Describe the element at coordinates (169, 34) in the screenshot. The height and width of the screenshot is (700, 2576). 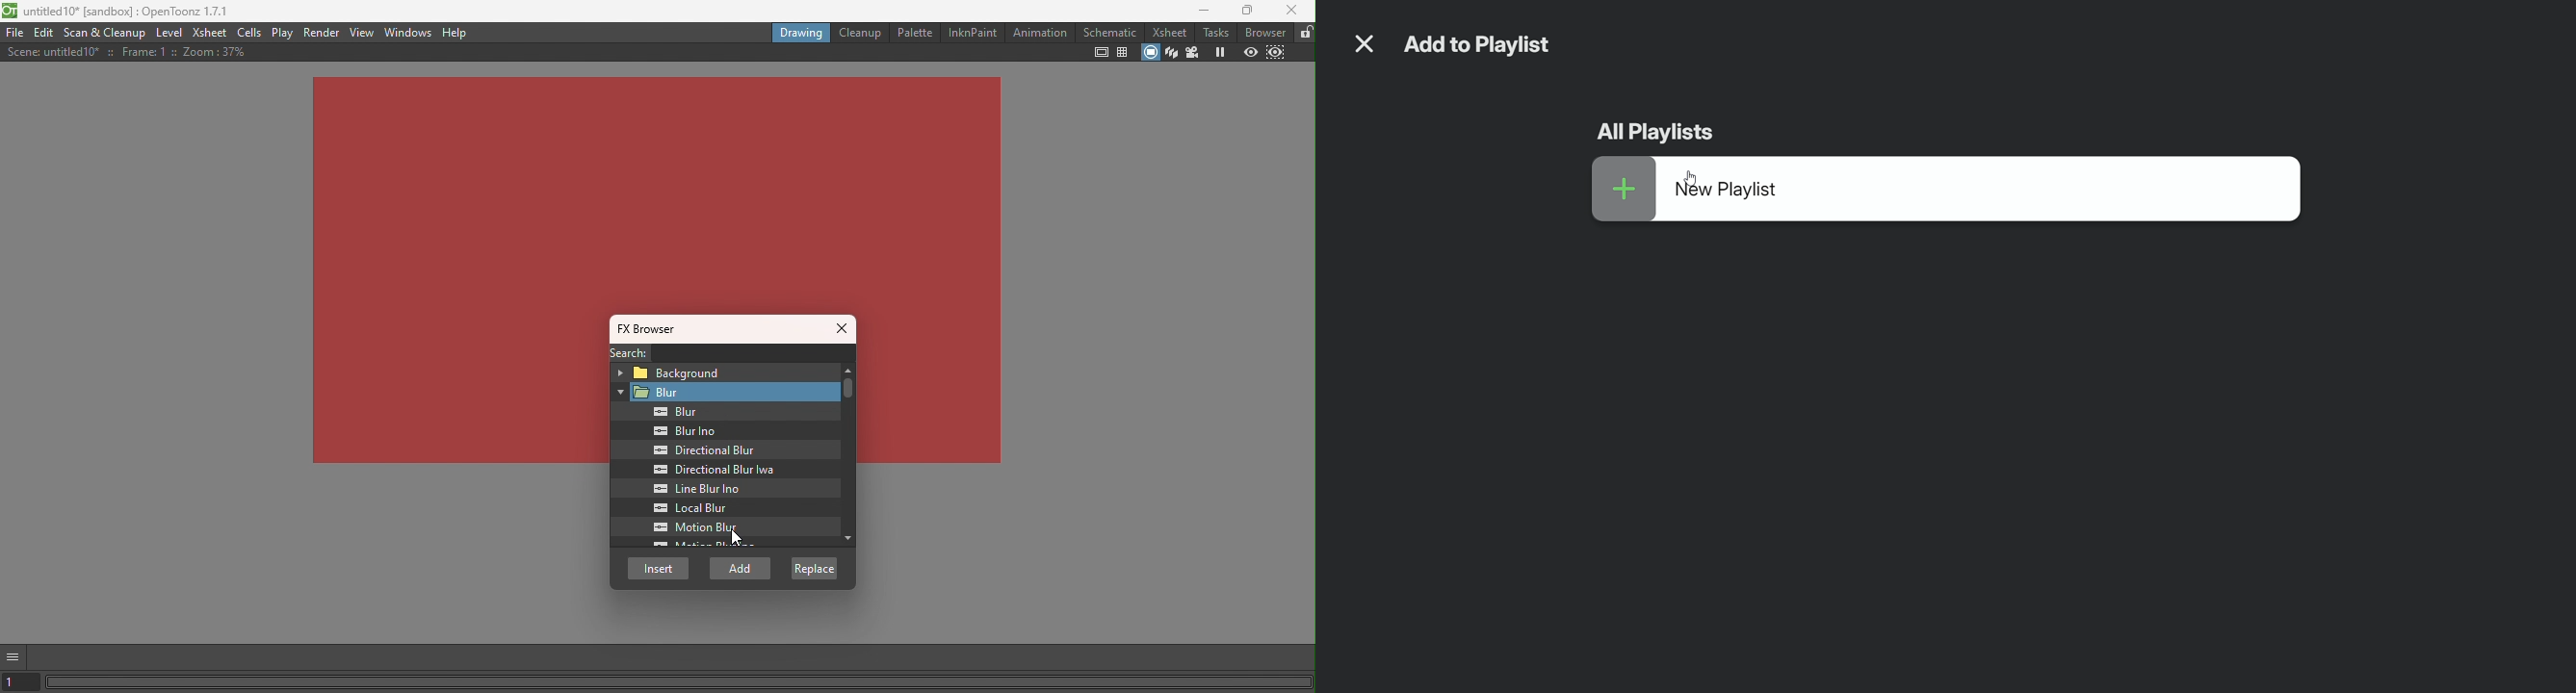
I see `Level` at that location.